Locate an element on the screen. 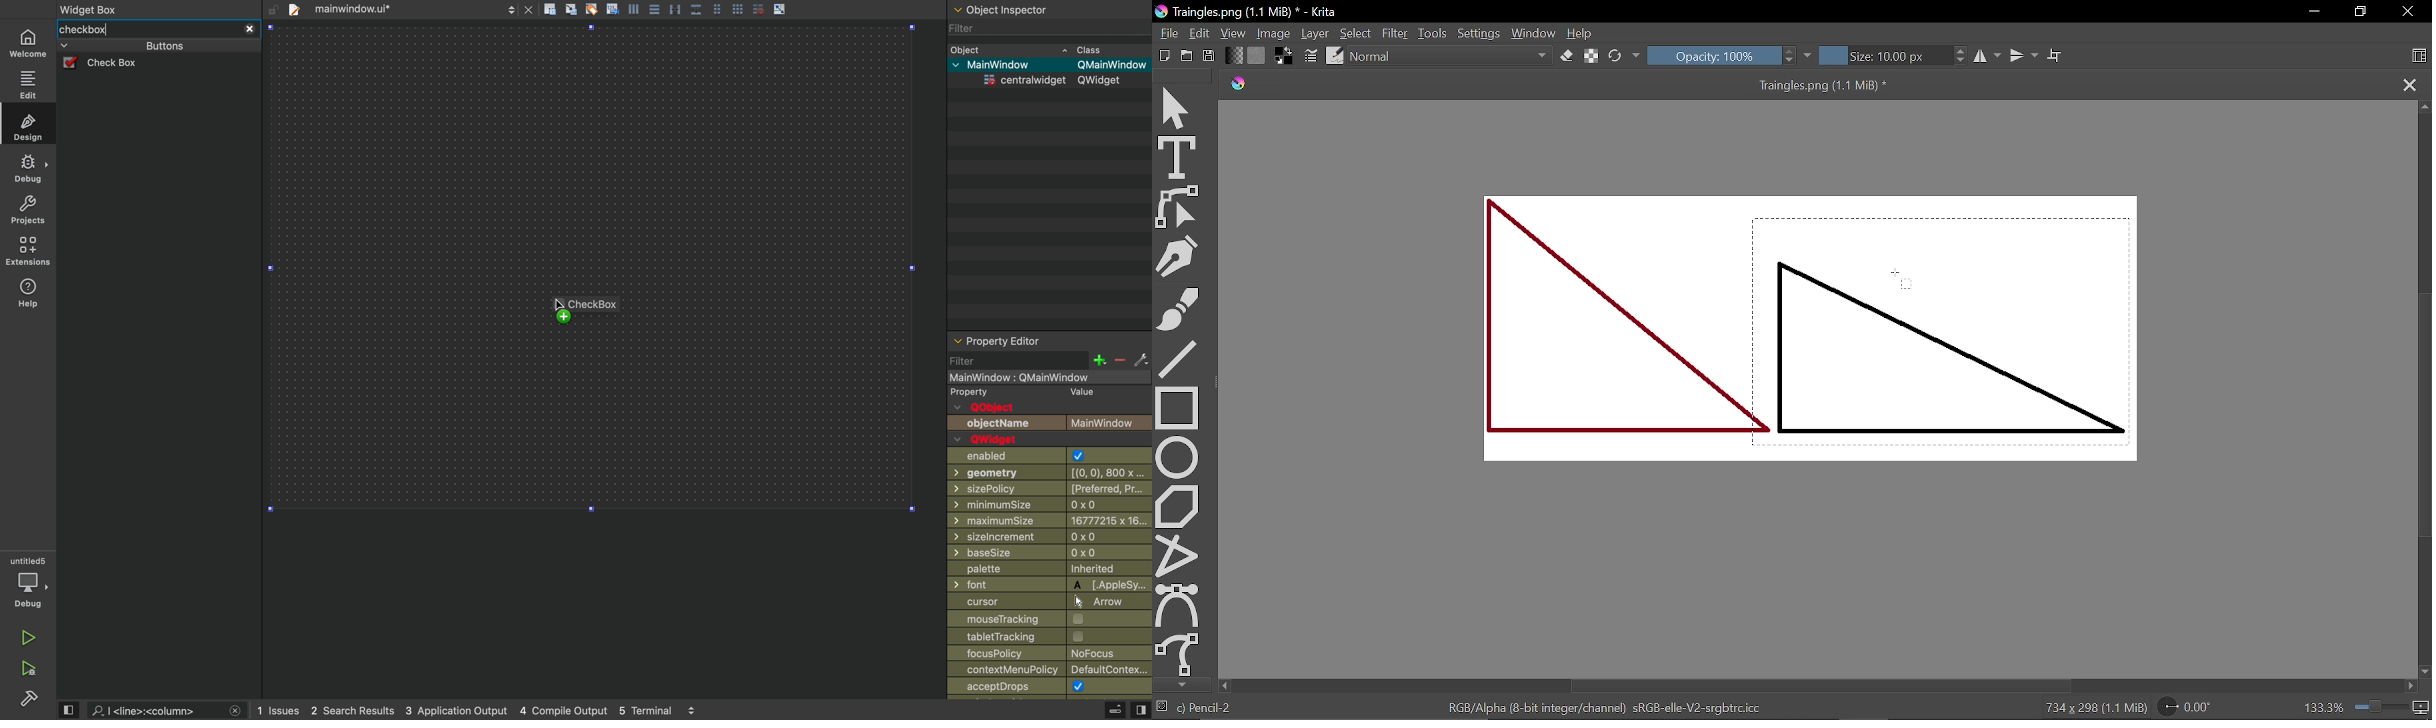 This screenshot has height=728, width=2436. Fill gradient is located at coordinates (1257, 56).